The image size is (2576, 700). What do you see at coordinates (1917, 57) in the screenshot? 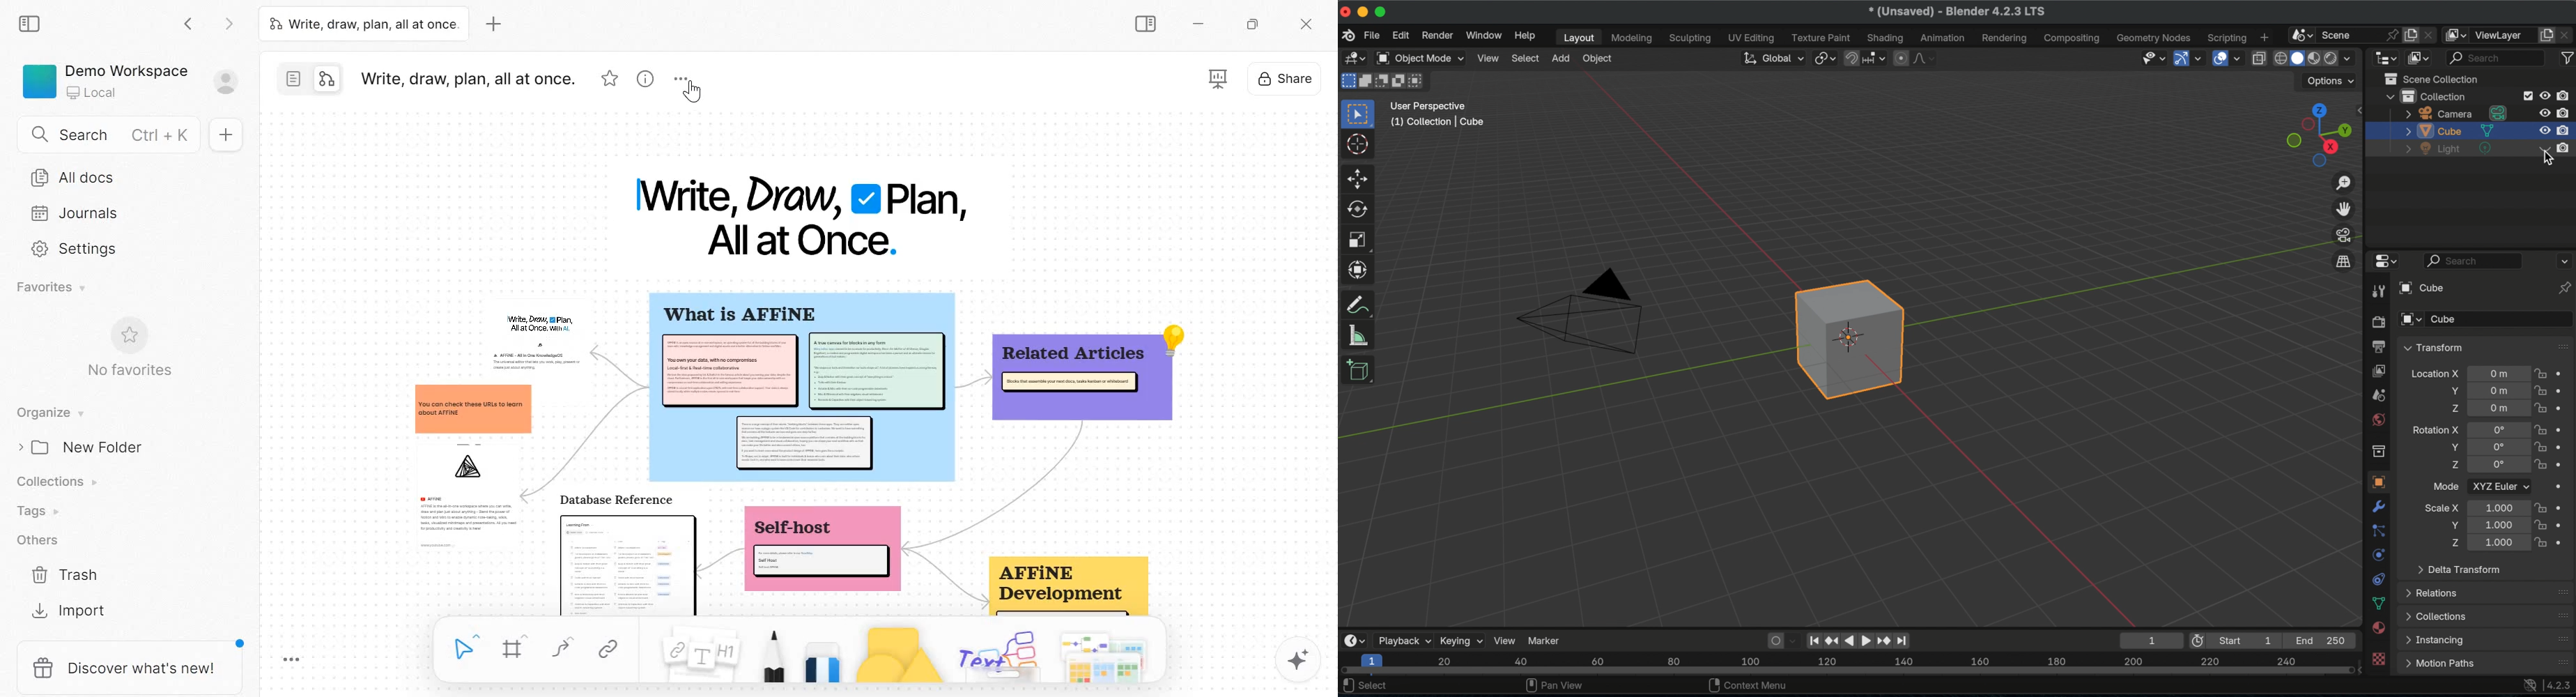
I see `proportional editing falloff` at bounding box center [1917, 57].